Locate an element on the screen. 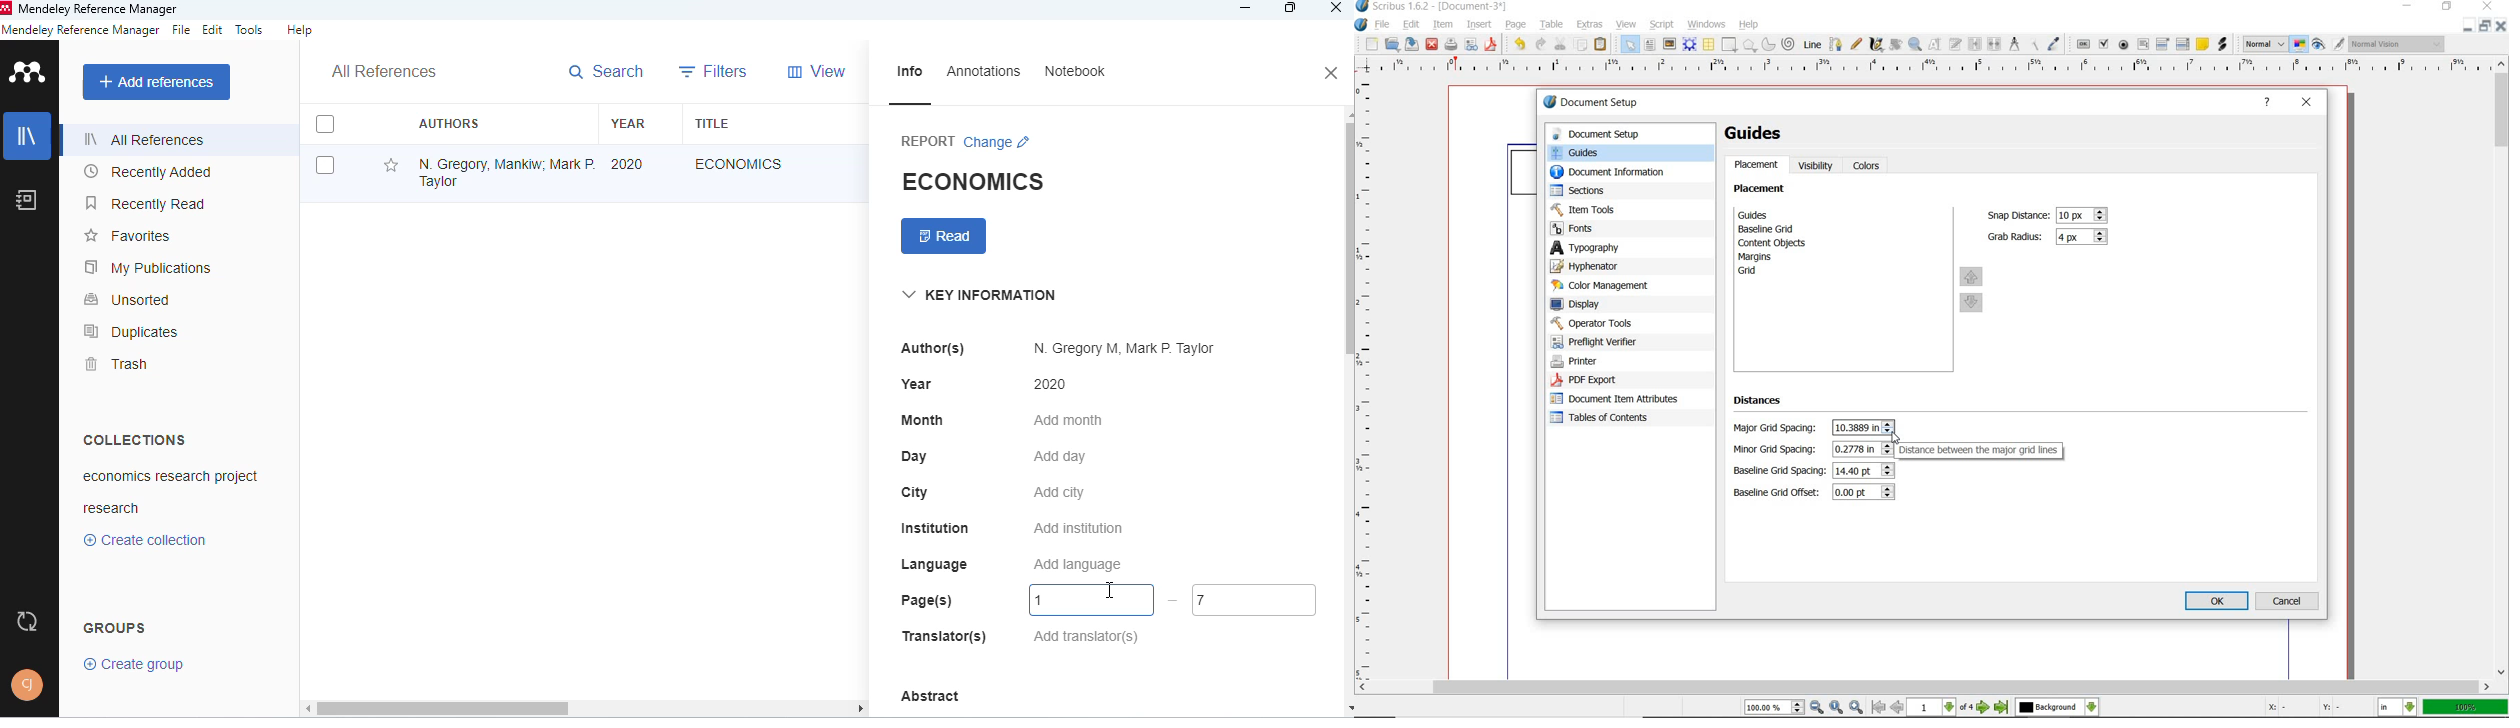 The width and height of the screenshot is (2520, 728). close is located at coordinates (2488, 6).